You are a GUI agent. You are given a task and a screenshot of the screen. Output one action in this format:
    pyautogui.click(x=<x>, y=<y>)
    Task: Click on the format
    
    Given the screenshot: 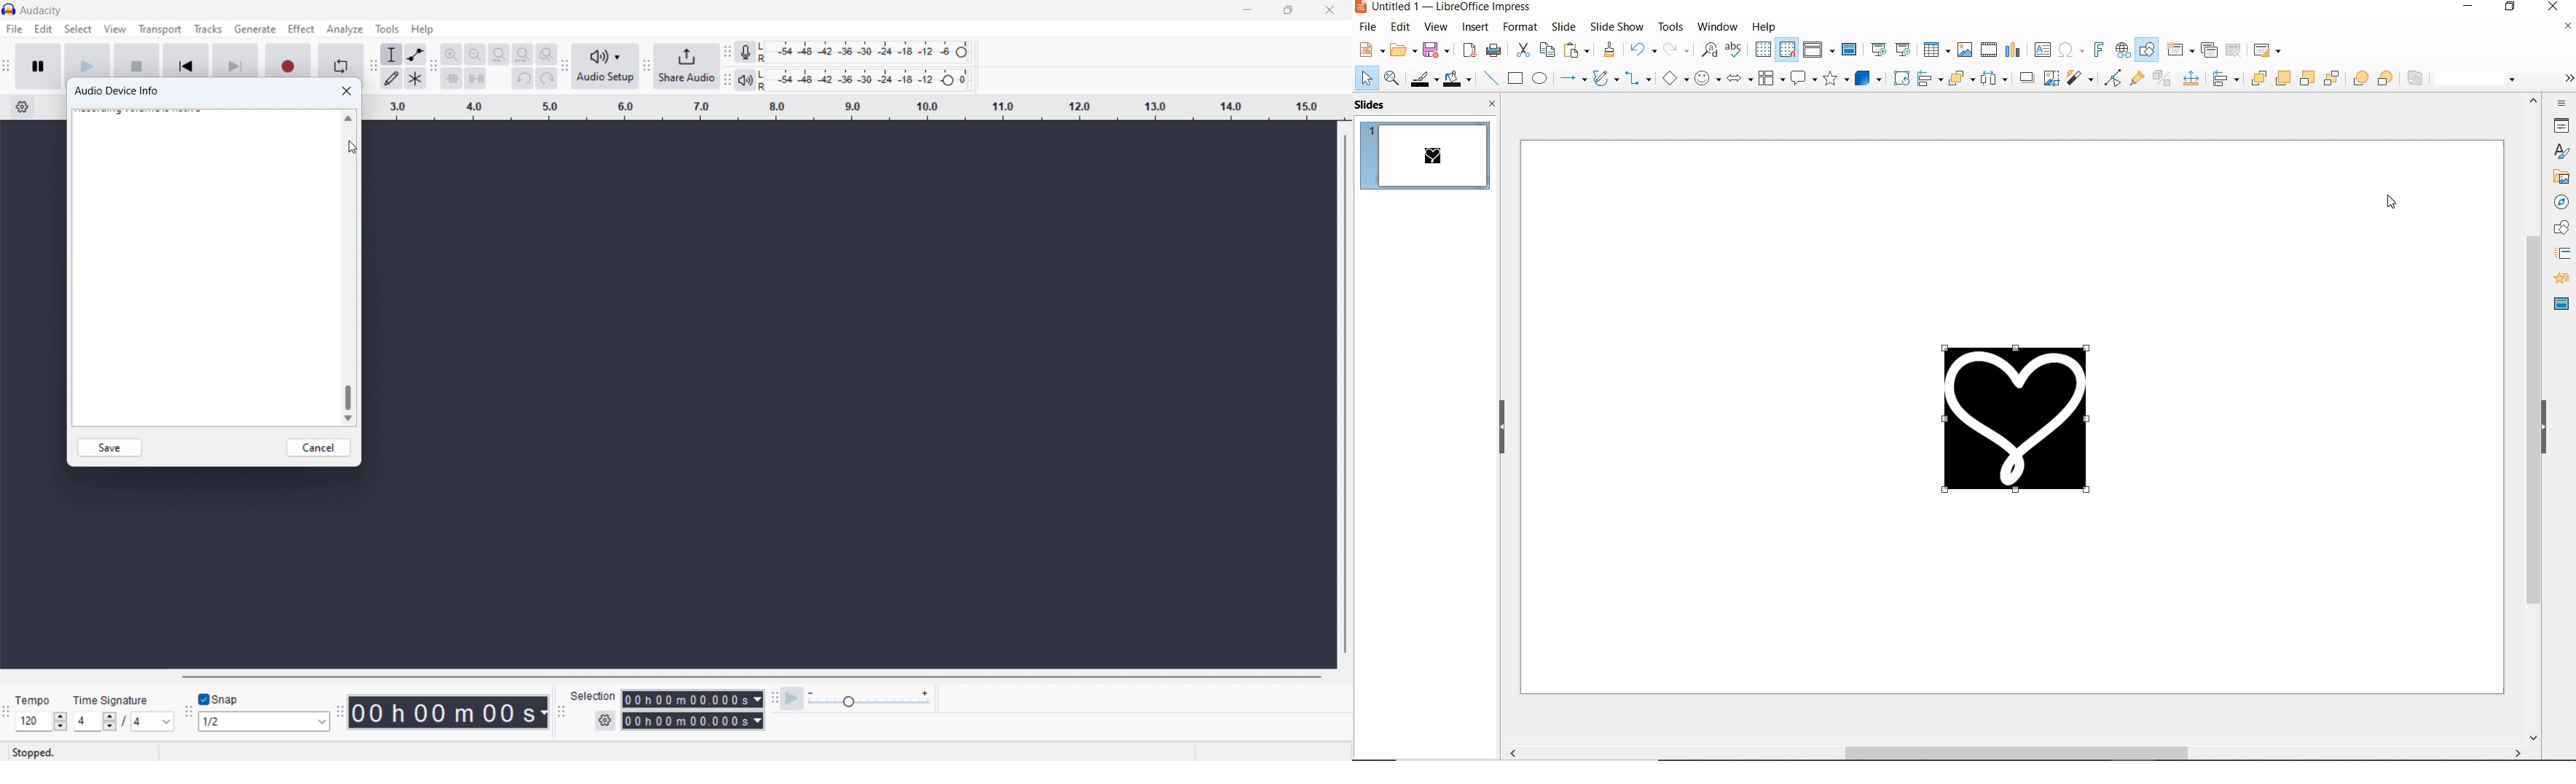 What is the action you would take?
    pyautogui.click(x=1520, y=27)
    